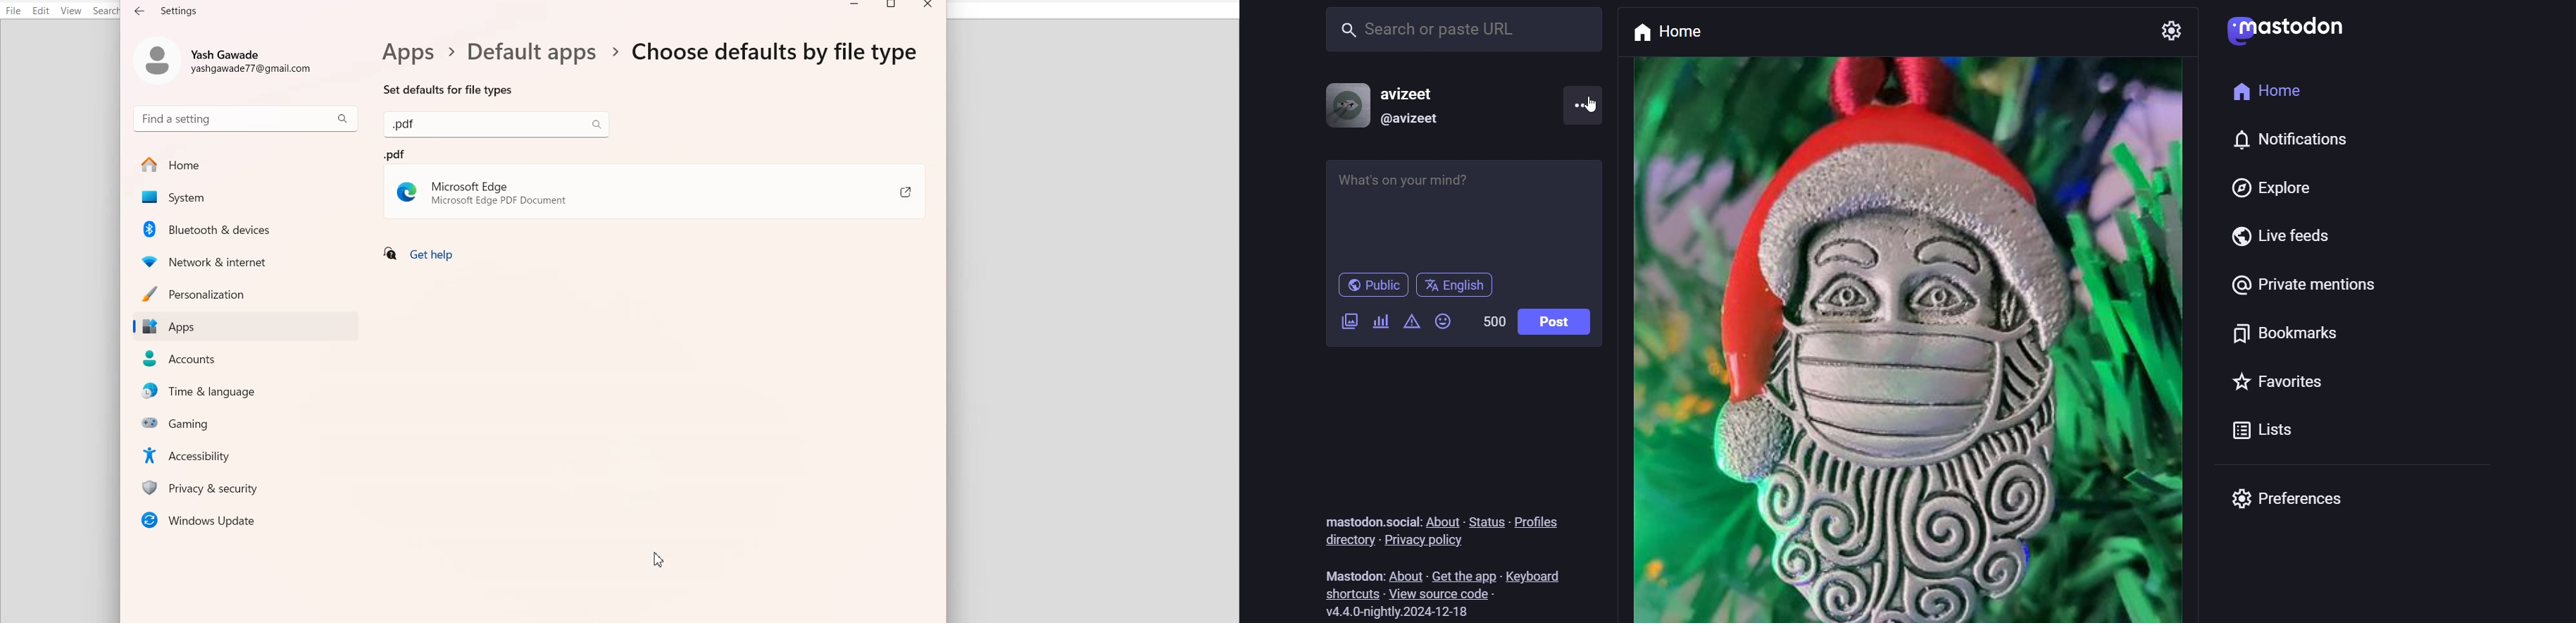 Image resolution: width=2576 pixels, height=644 pixels. What do you see at coordinates (1549, 521) in the screenshot?
I see `profiles` at bounding box center [1549, 521].